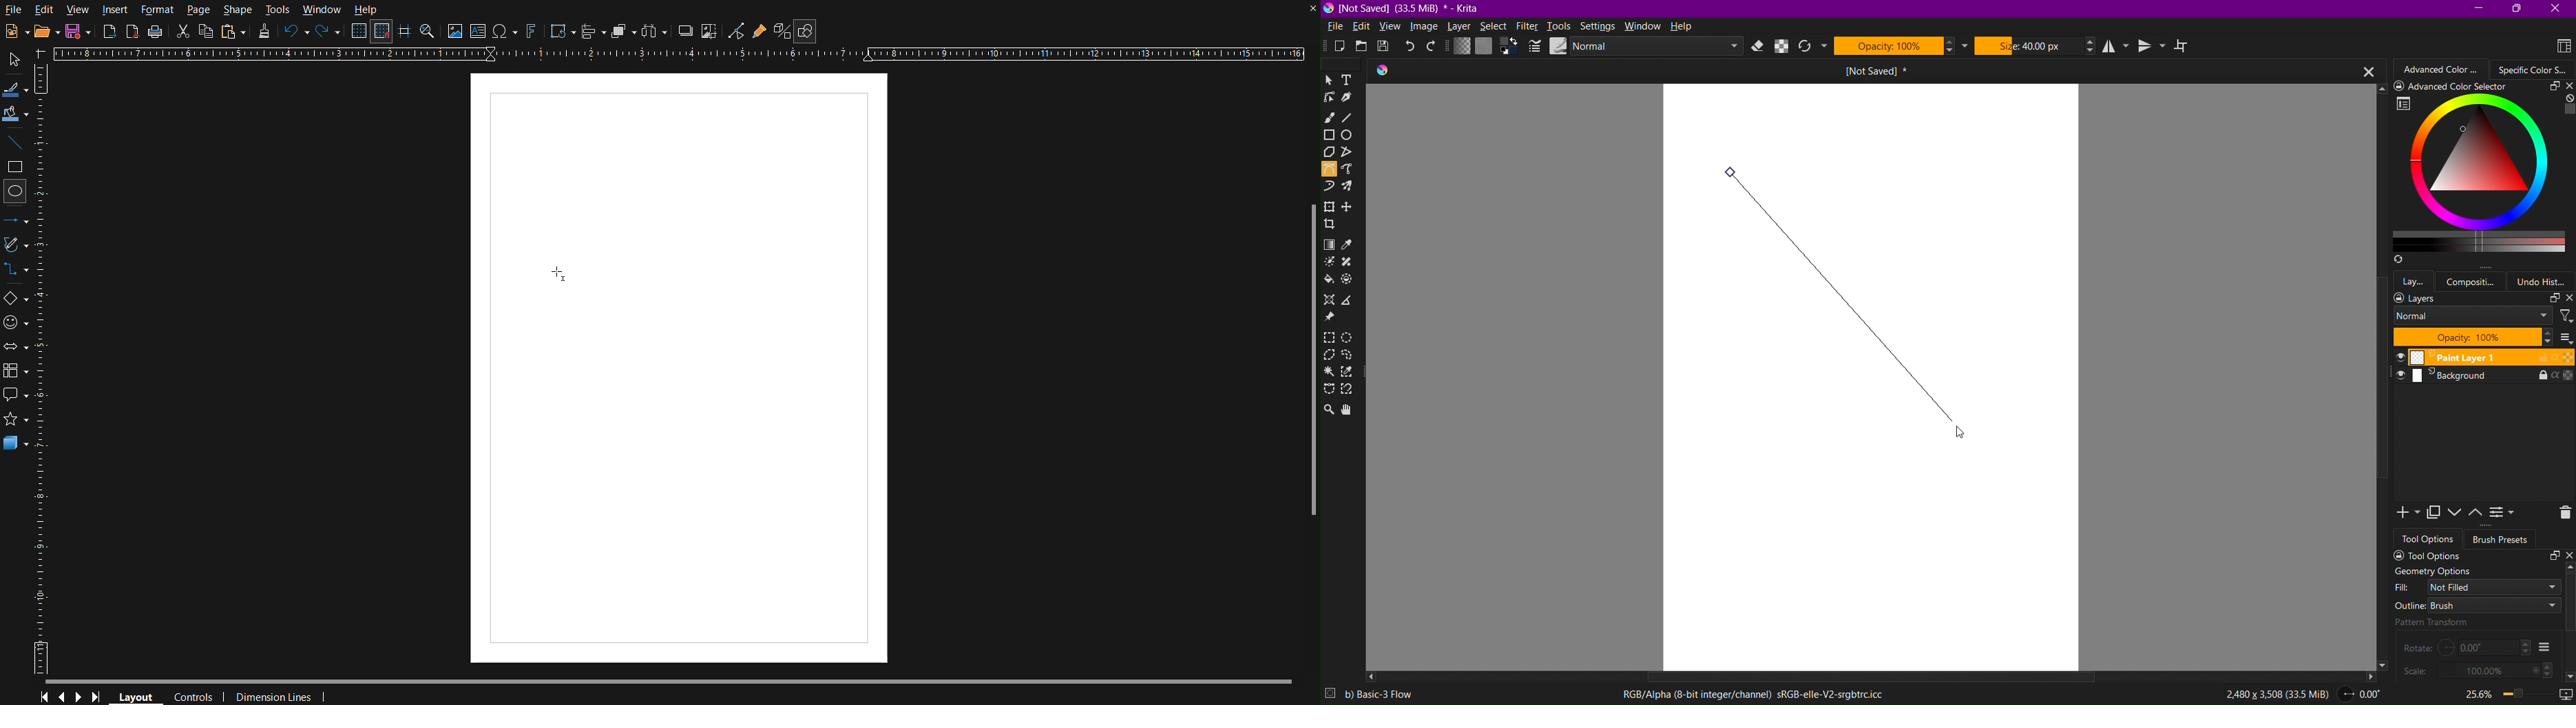 This screenshot has width=2576, height=728. What do you see at coordinates (296, 34) in the screenshot?
I see `Undo` at bounding box center [296, 34].